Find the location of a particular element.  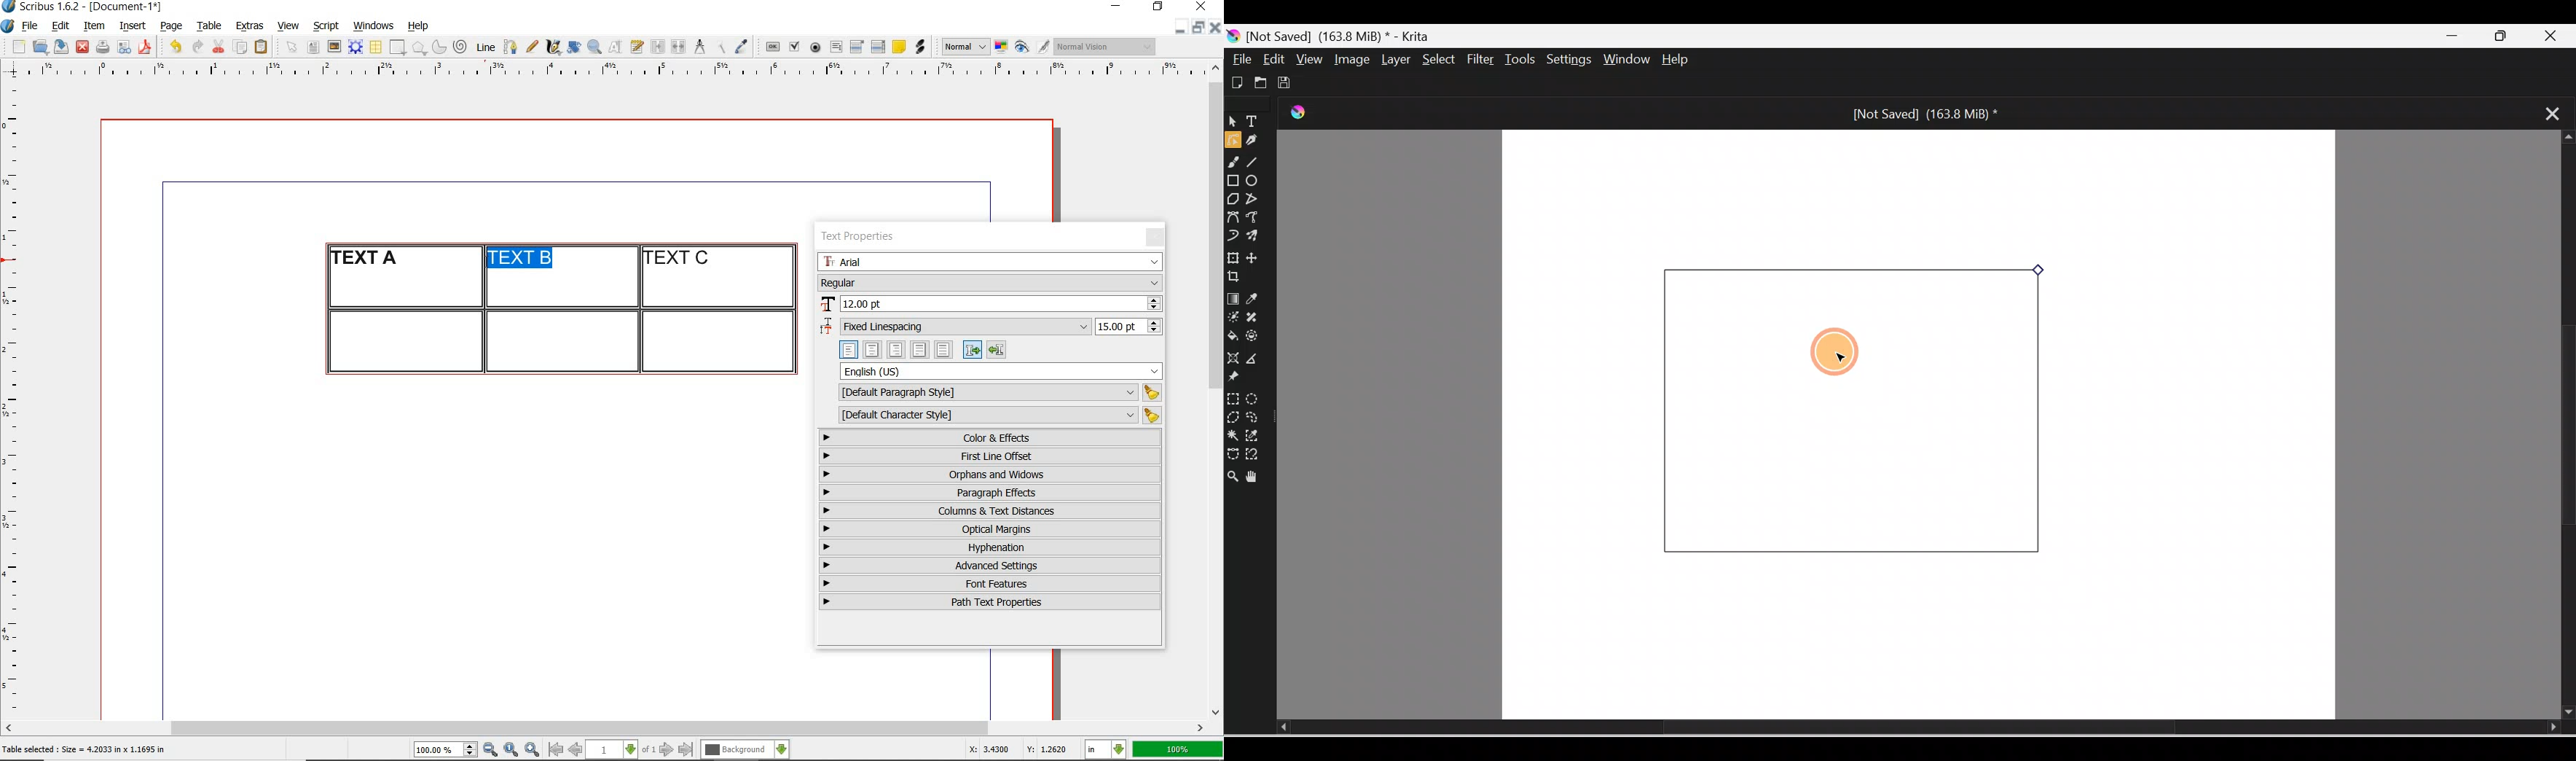

Crop an image is located at coordinates (1240, 277).